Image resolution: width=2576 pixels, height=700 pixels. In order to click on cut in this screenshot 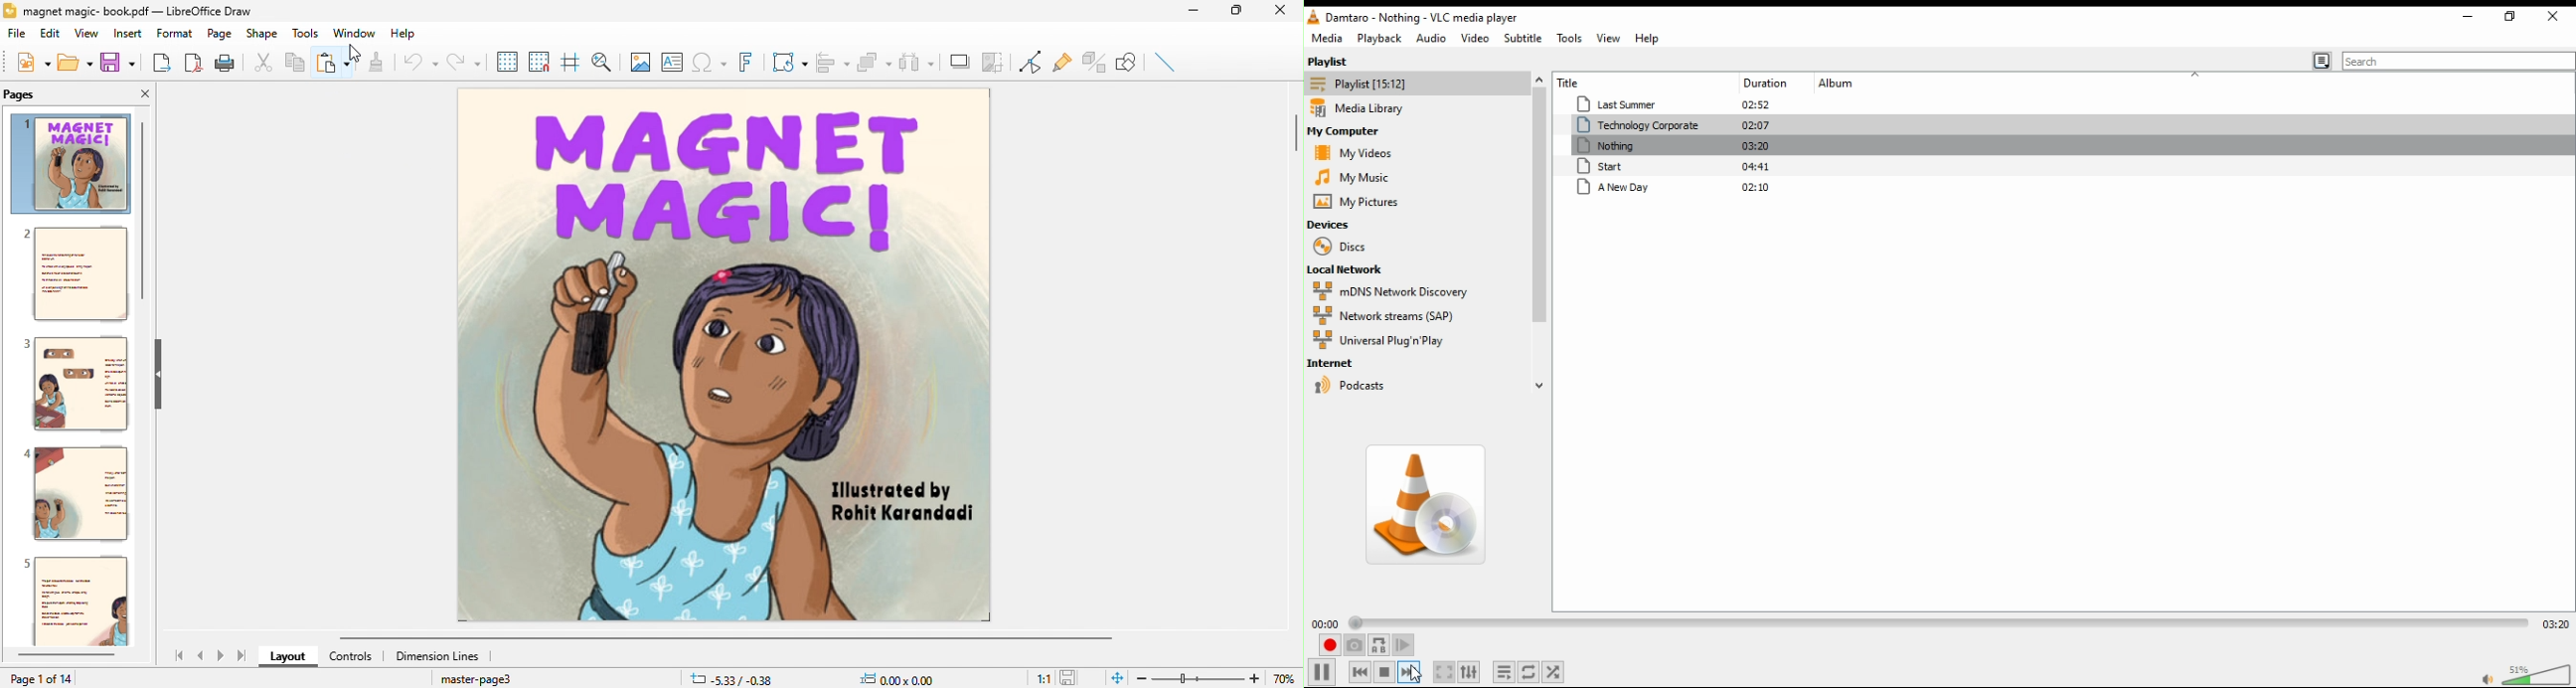, I will do `click(264, 64)`.